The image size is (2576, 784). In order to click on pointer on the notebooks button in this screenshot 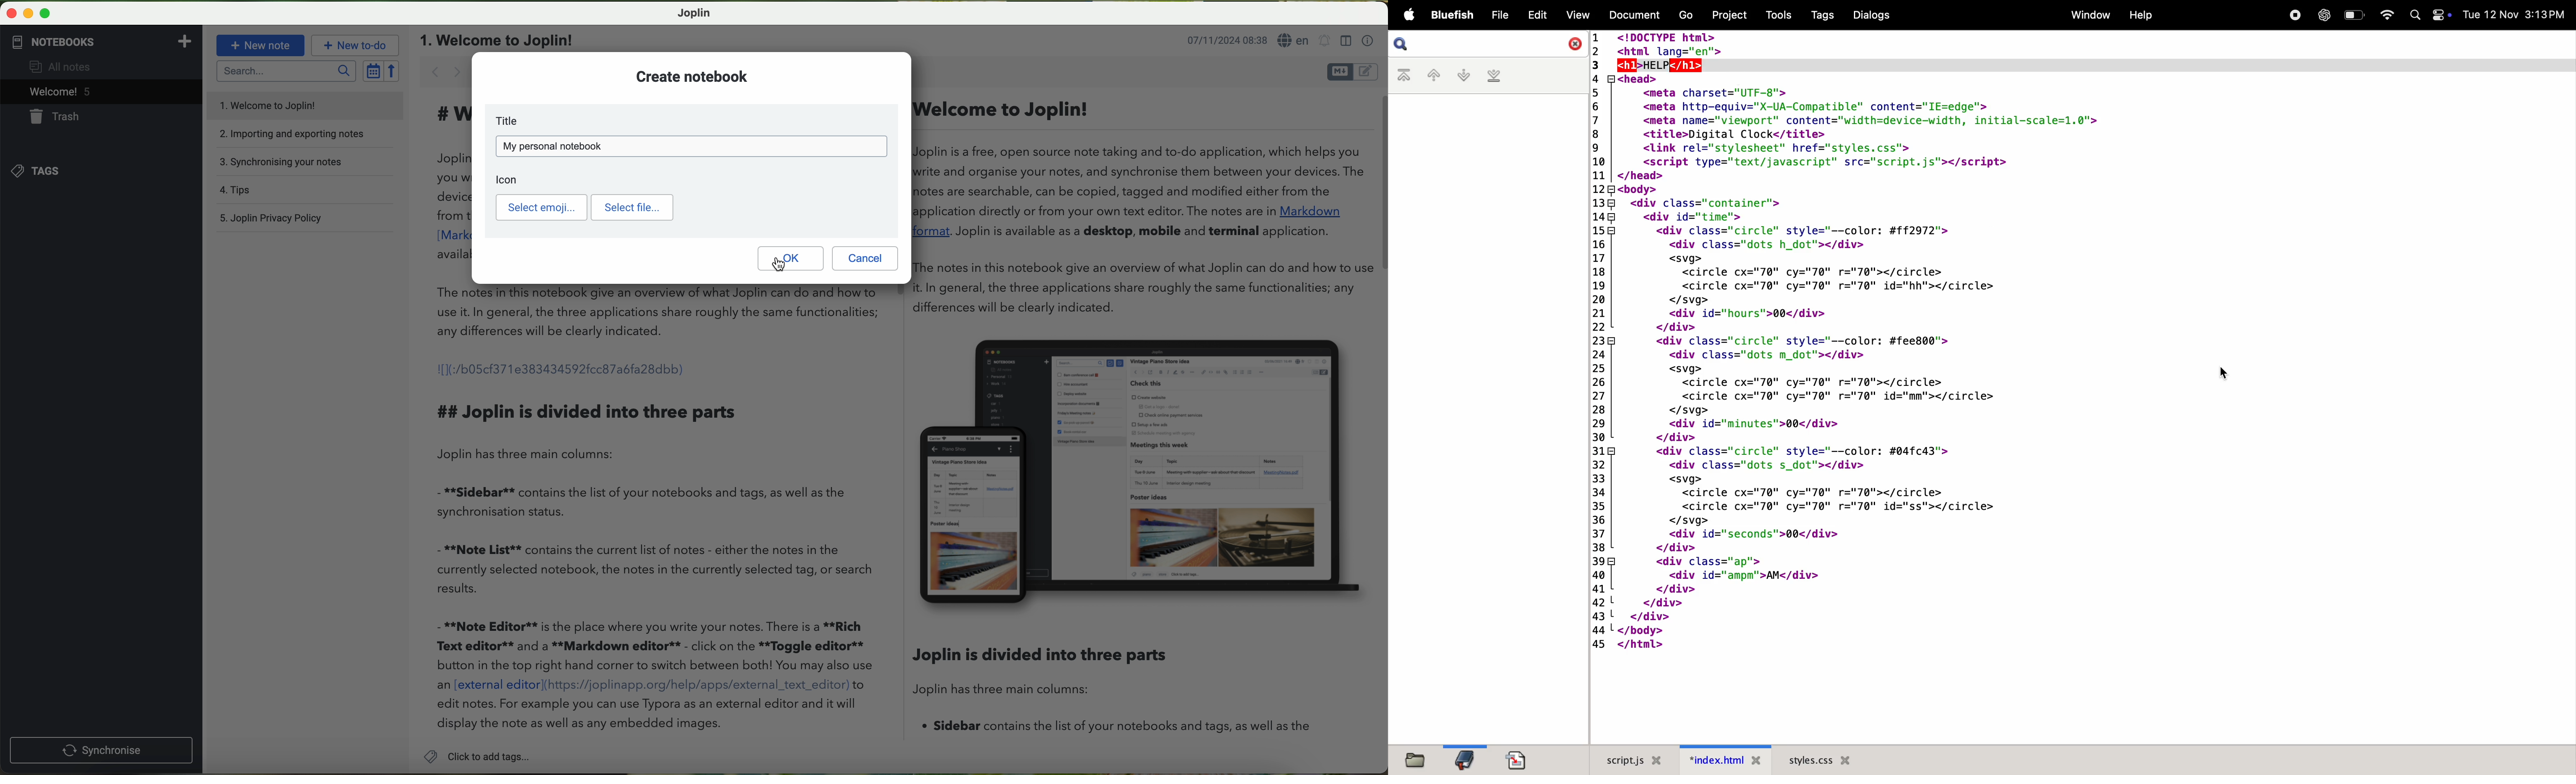, I will do `click(72, 42)`.